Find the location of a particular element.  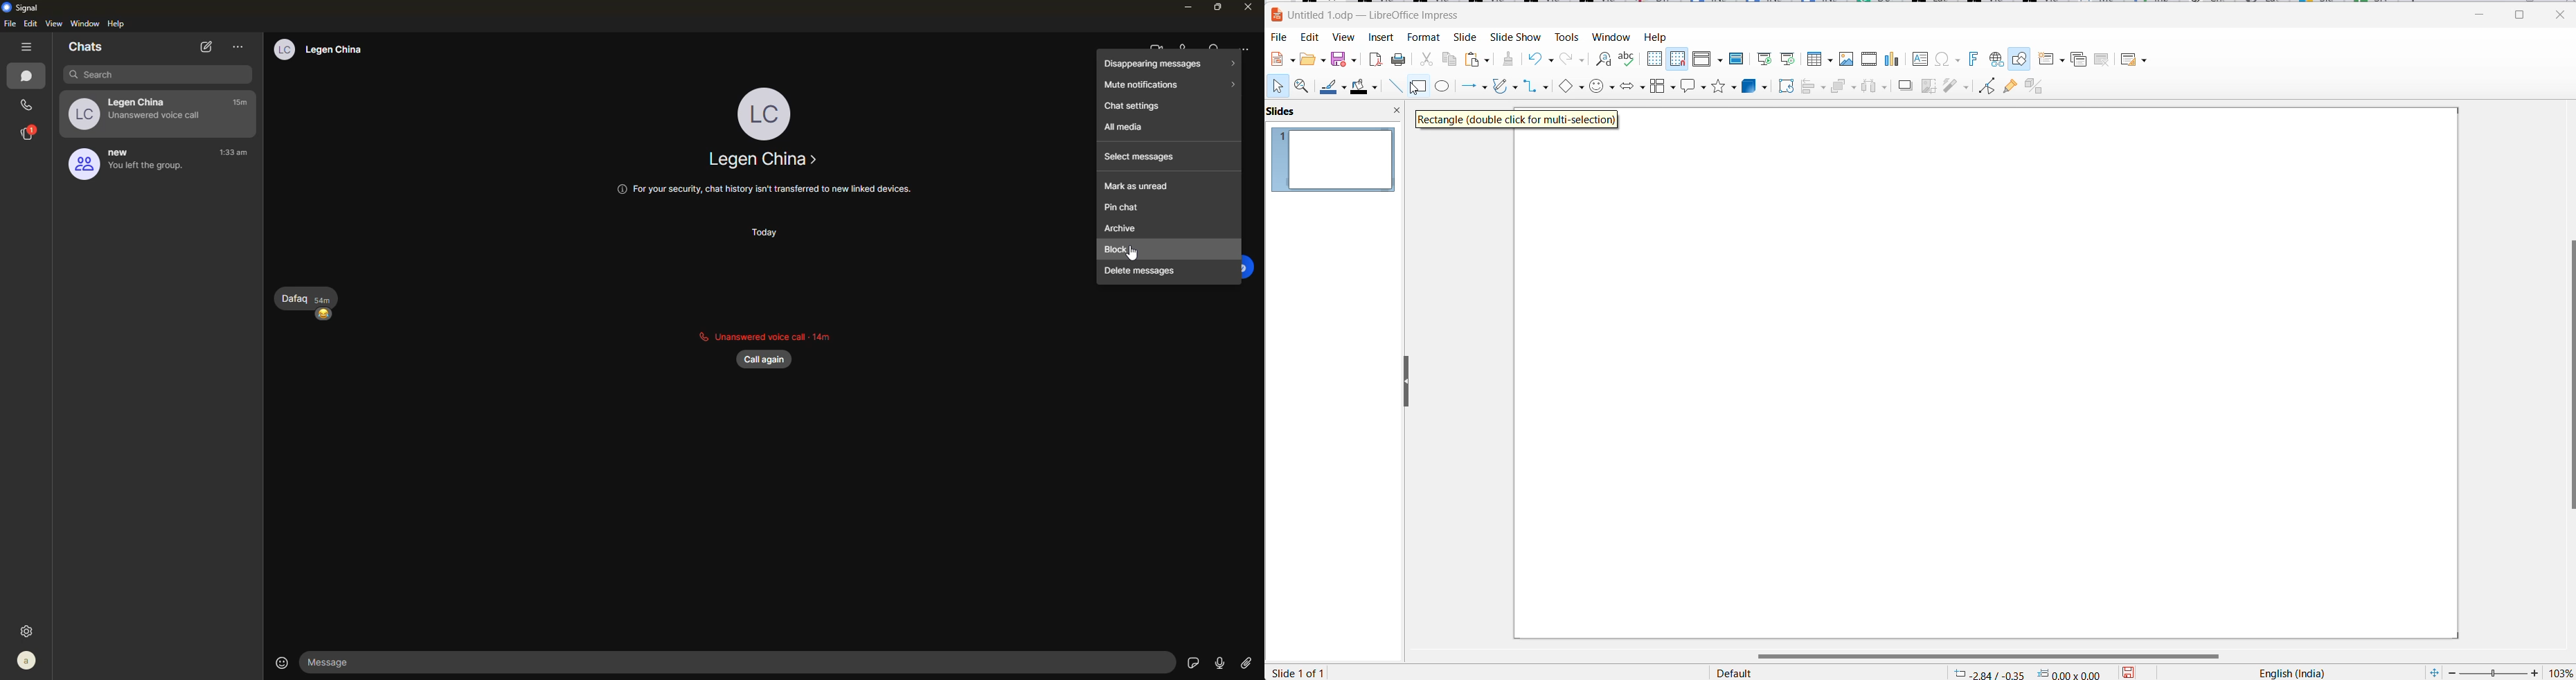

time is located at coordinates (235, 154).